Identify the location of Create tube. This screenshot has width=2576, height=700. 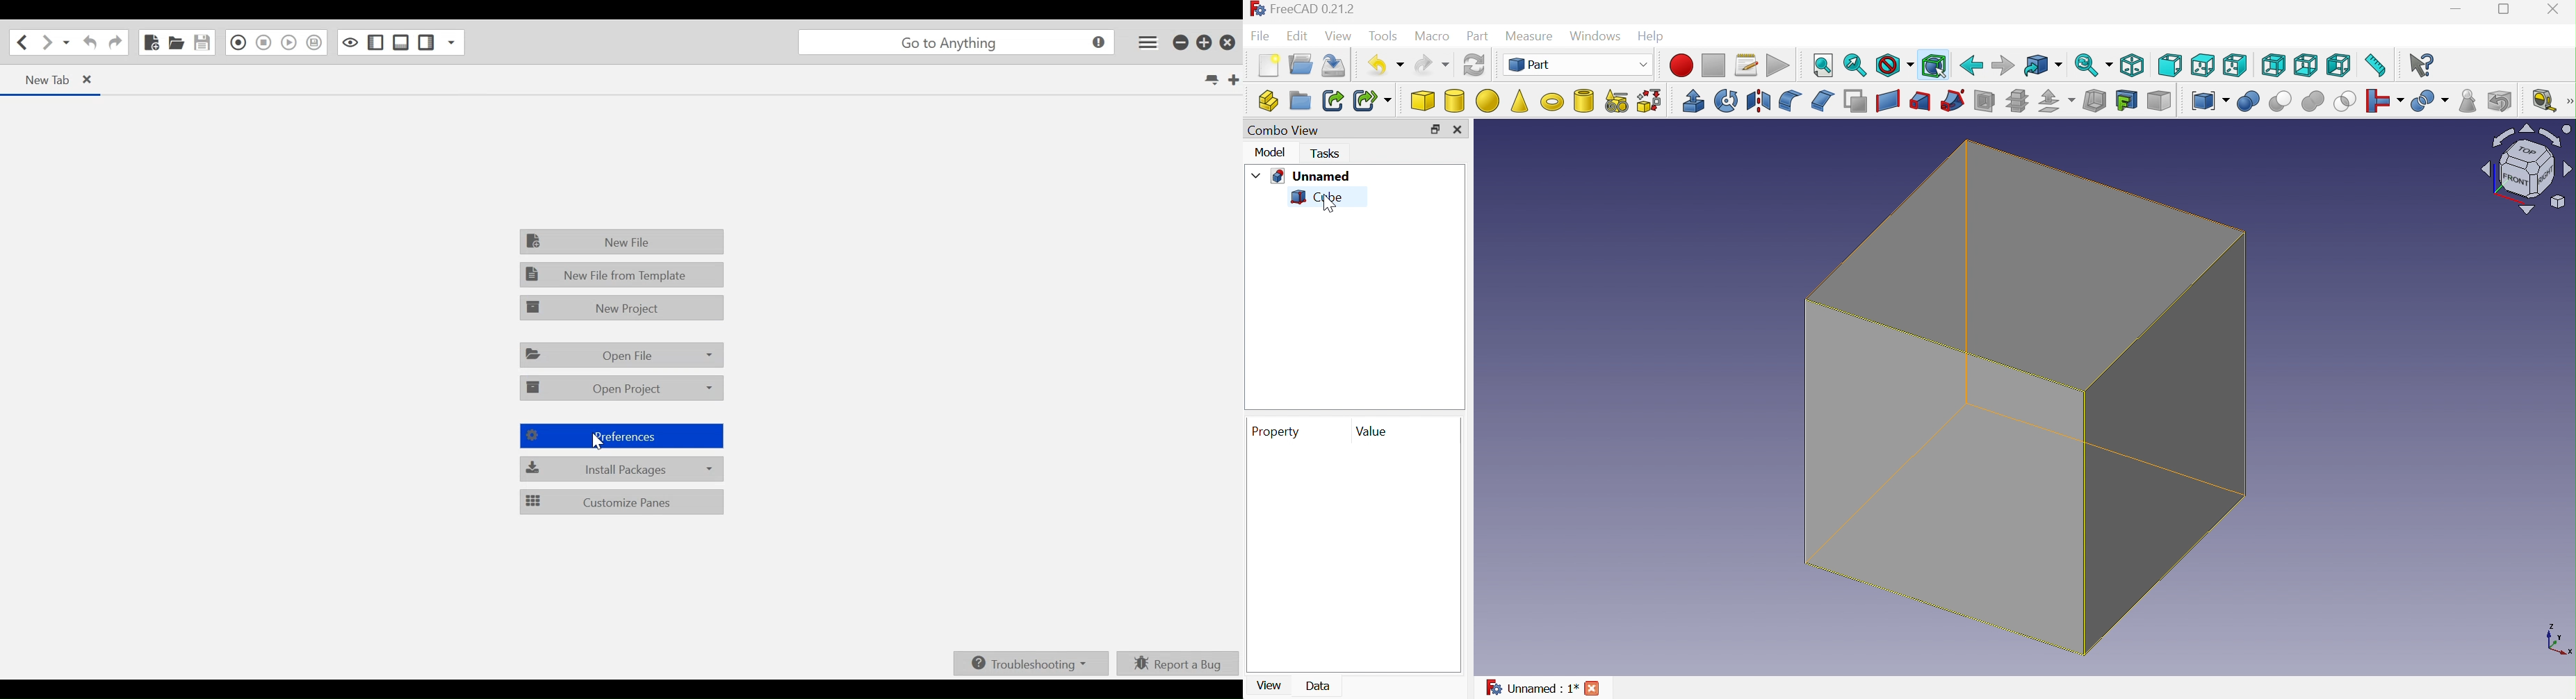
(1584, 100).